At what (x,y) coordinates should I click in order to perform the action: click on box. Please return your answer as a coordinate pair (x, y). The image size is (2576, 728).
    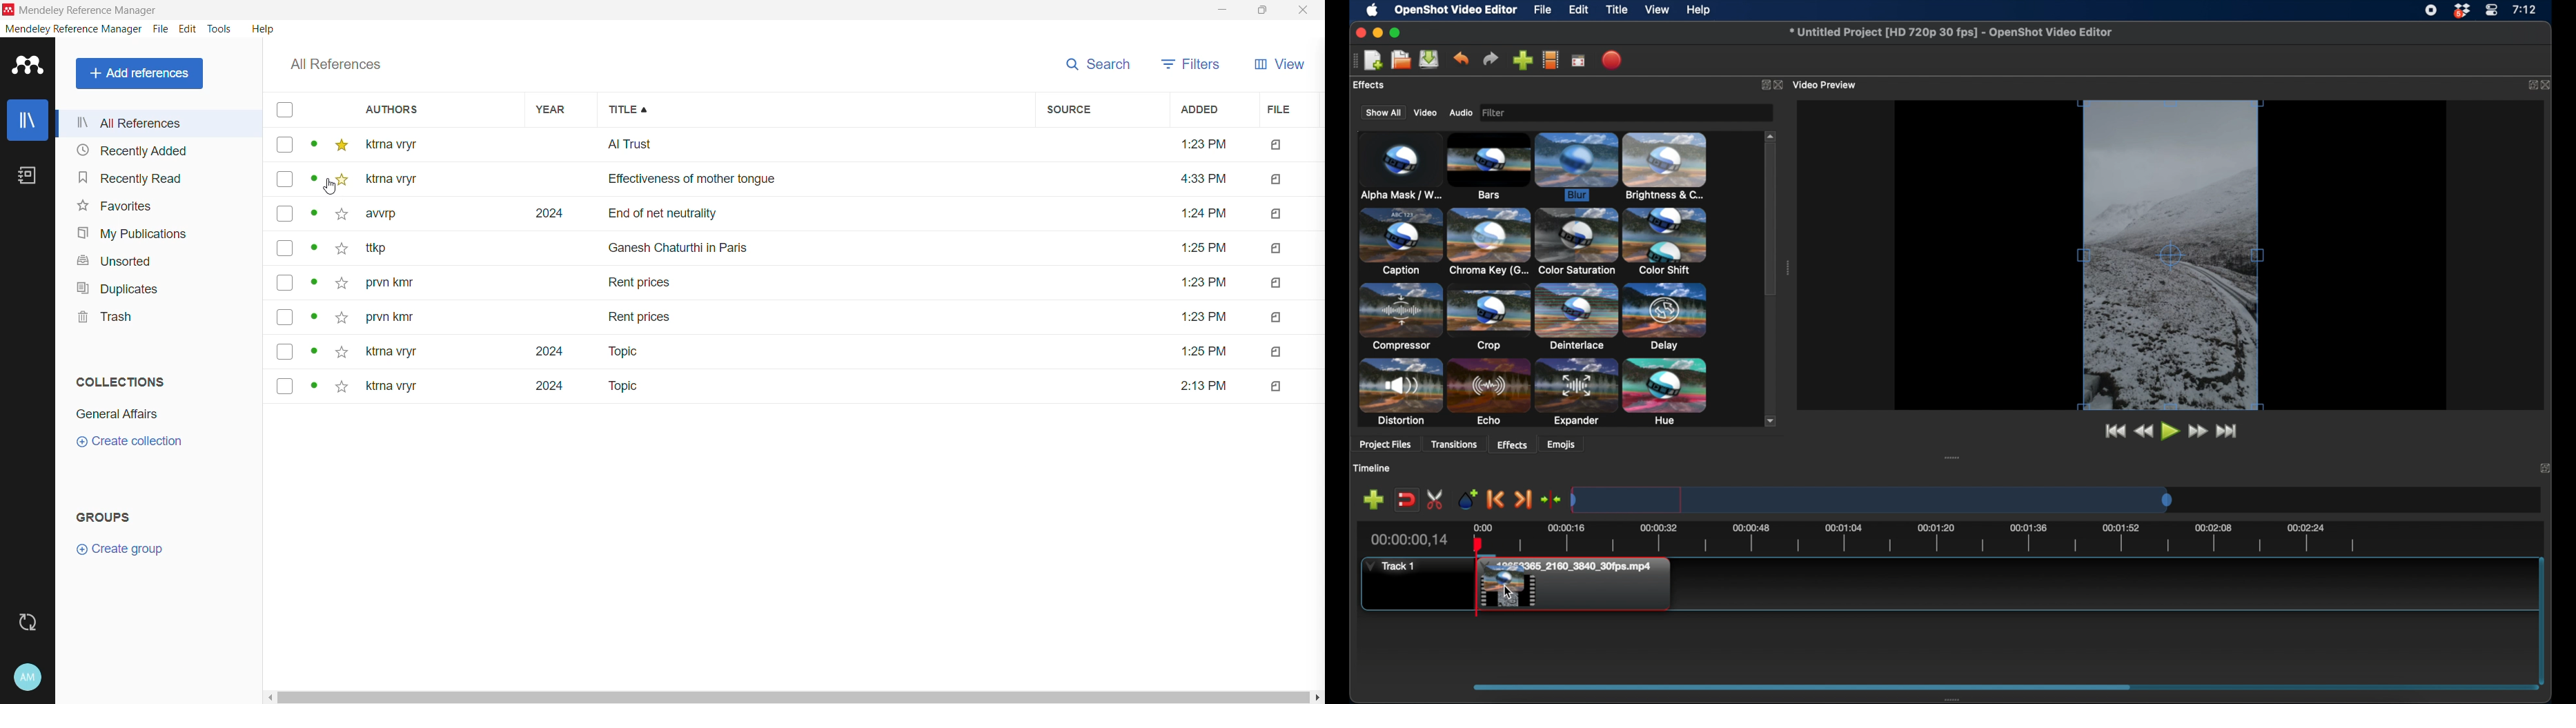
    Looking at the image, I should click on (285, 282).